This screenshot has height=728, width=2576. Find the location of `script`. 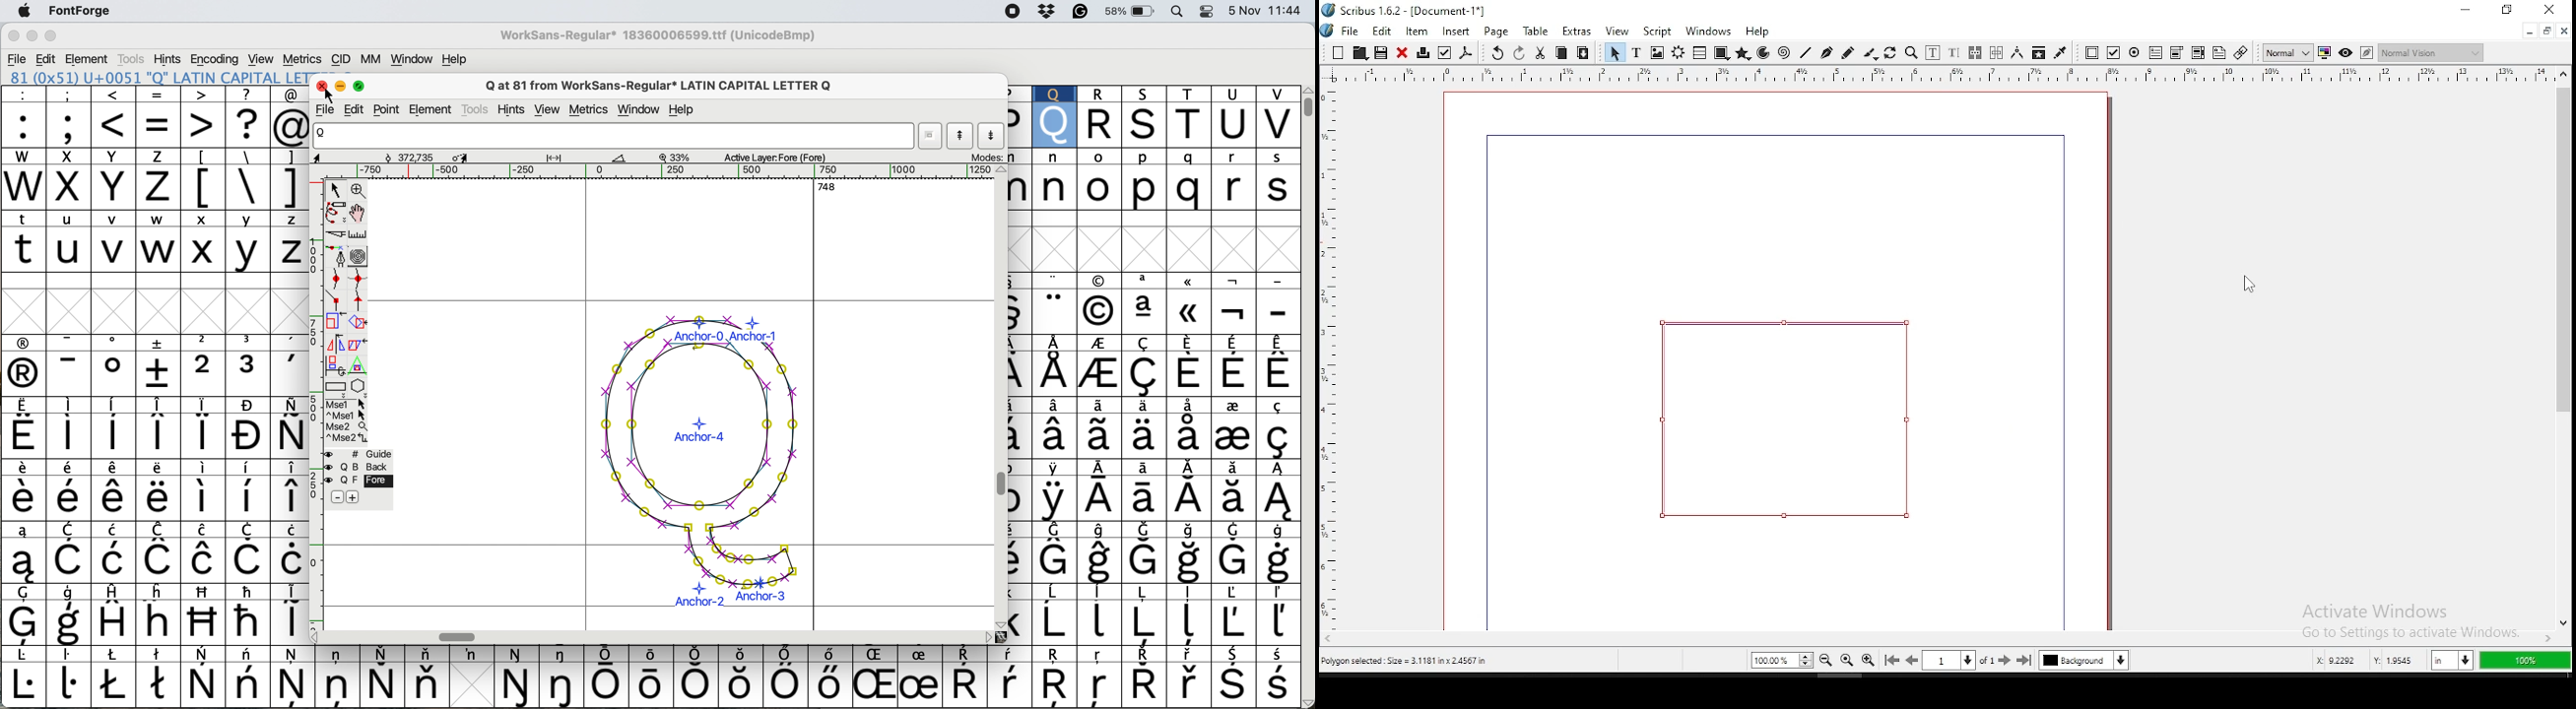

script is located at coordinates (1656, 32).